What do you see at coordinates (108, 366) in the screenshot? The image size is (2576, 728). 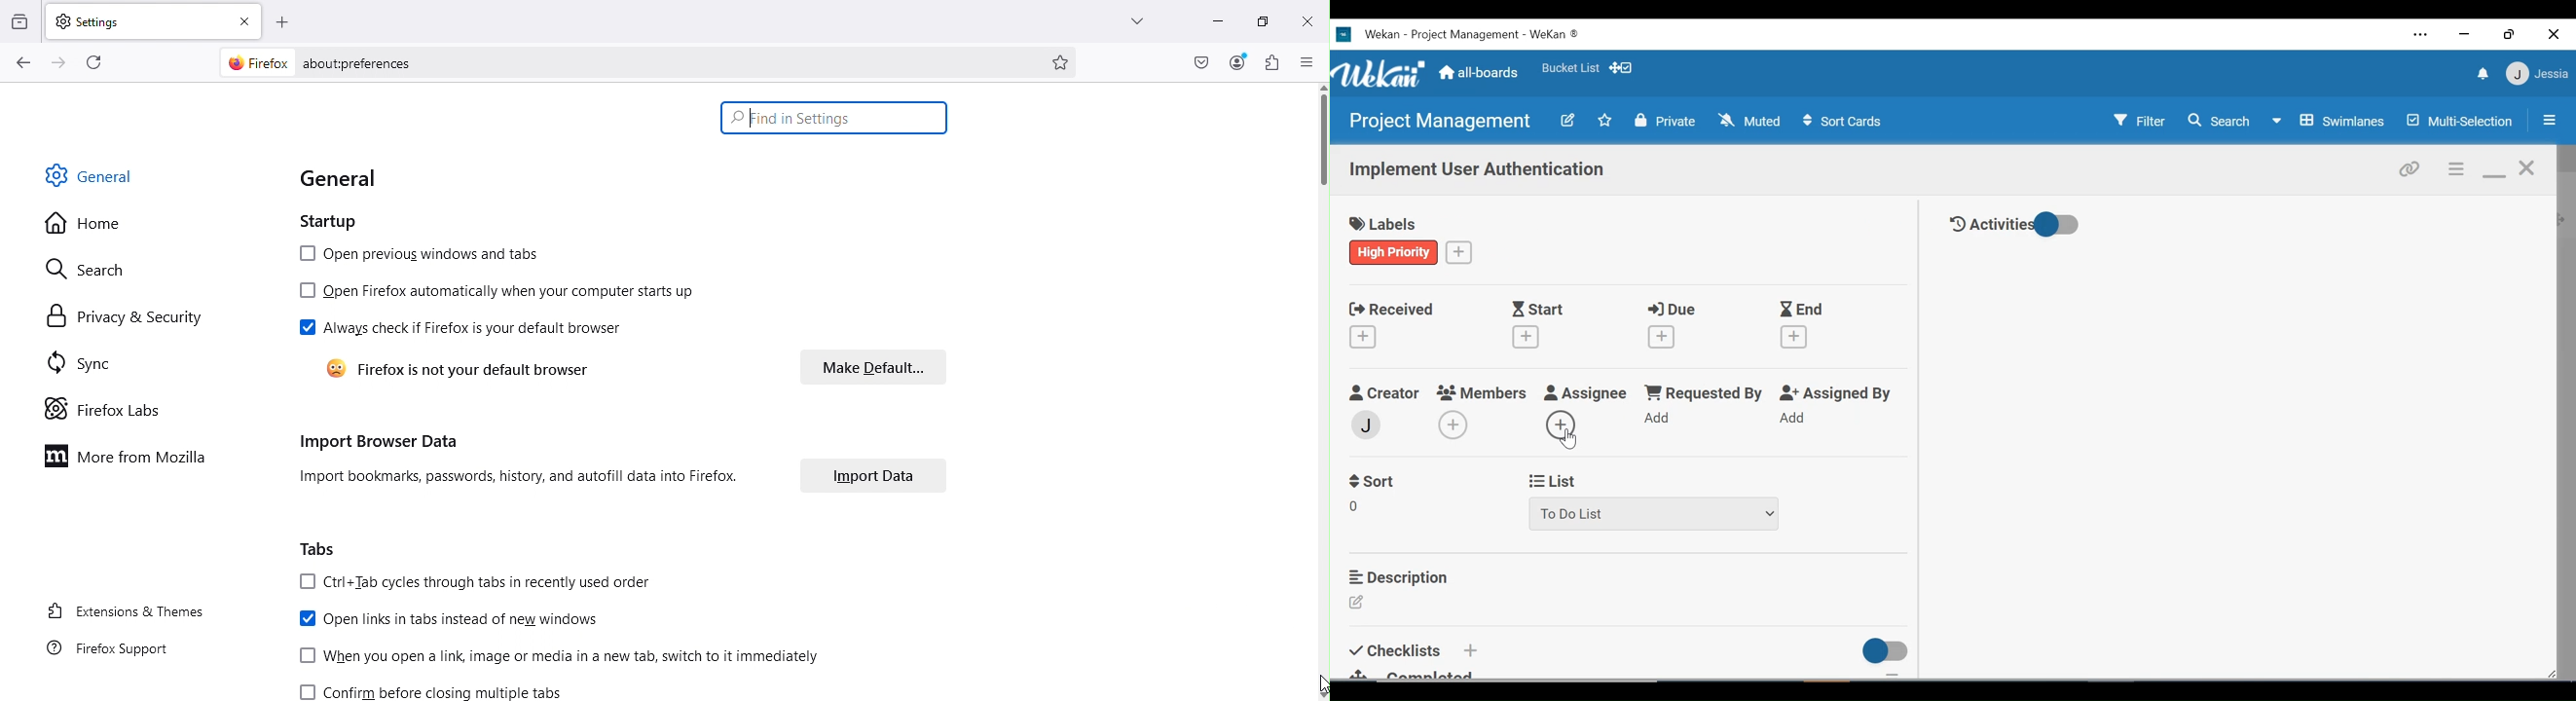 I see `Sync` at bounding box center [108, 366].